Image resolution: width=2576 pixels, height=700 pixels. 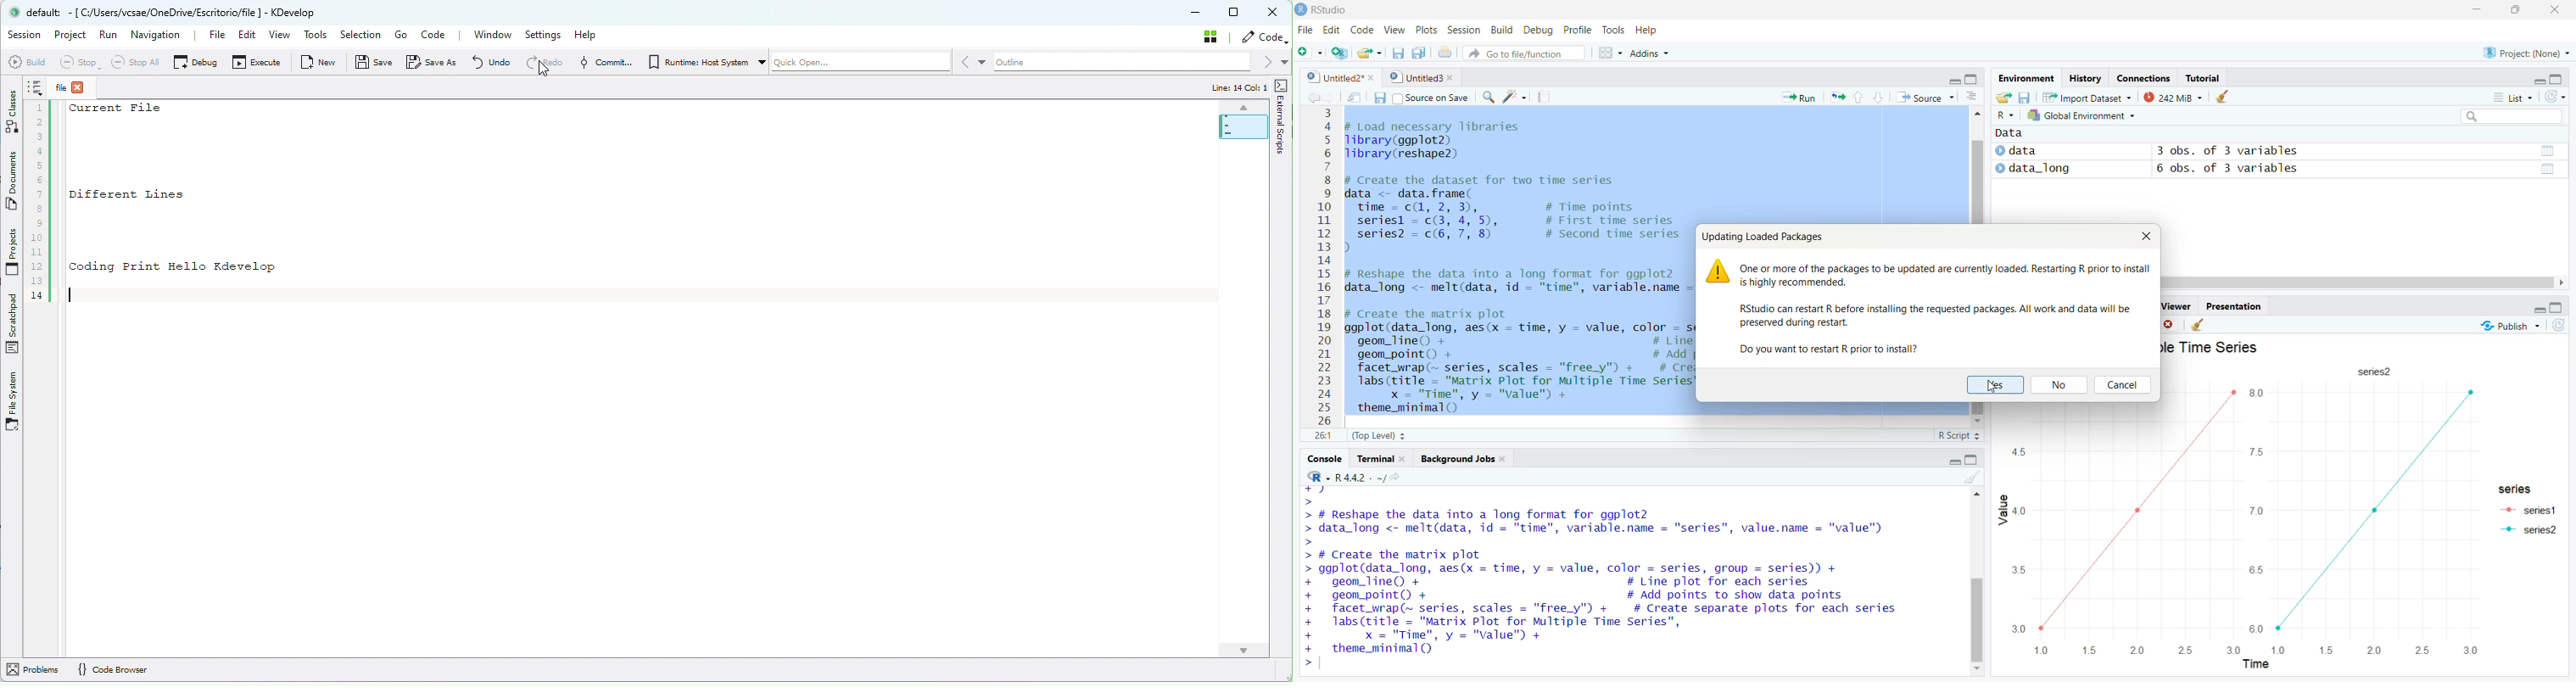 What do you see at coordinates (25, 37) in the screenshot?
I see `Sessopm` at bounding box center [25, 37].